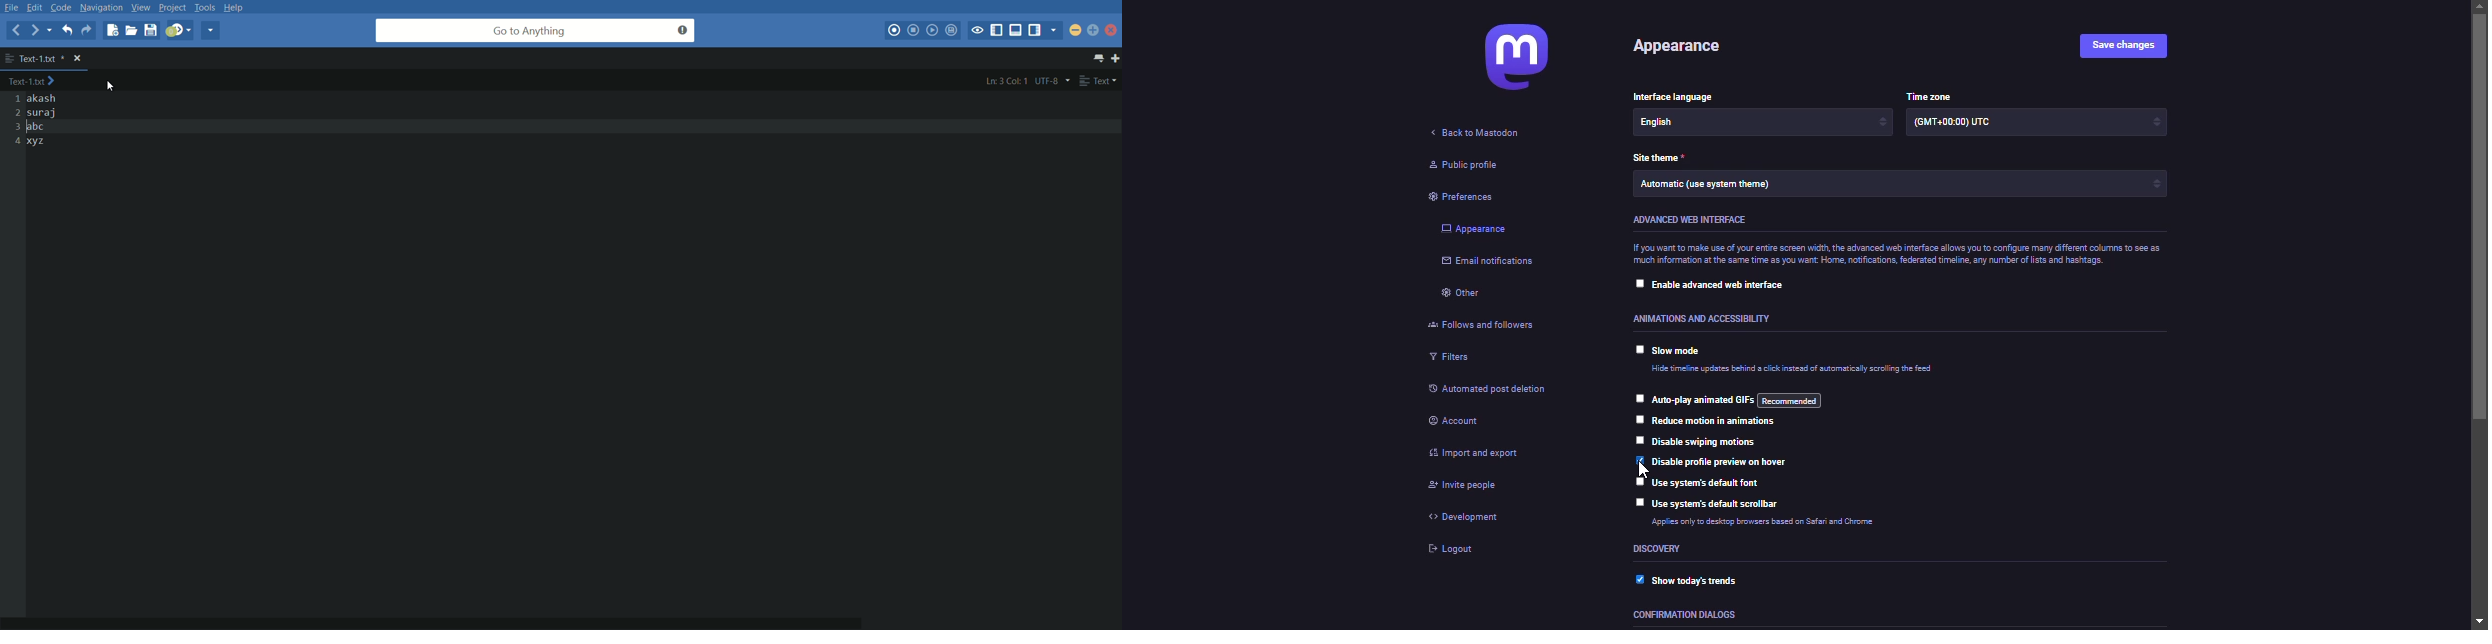  Describe the element at coordinates (1638, 501) in the screenshot. I see `click to select` at that location.